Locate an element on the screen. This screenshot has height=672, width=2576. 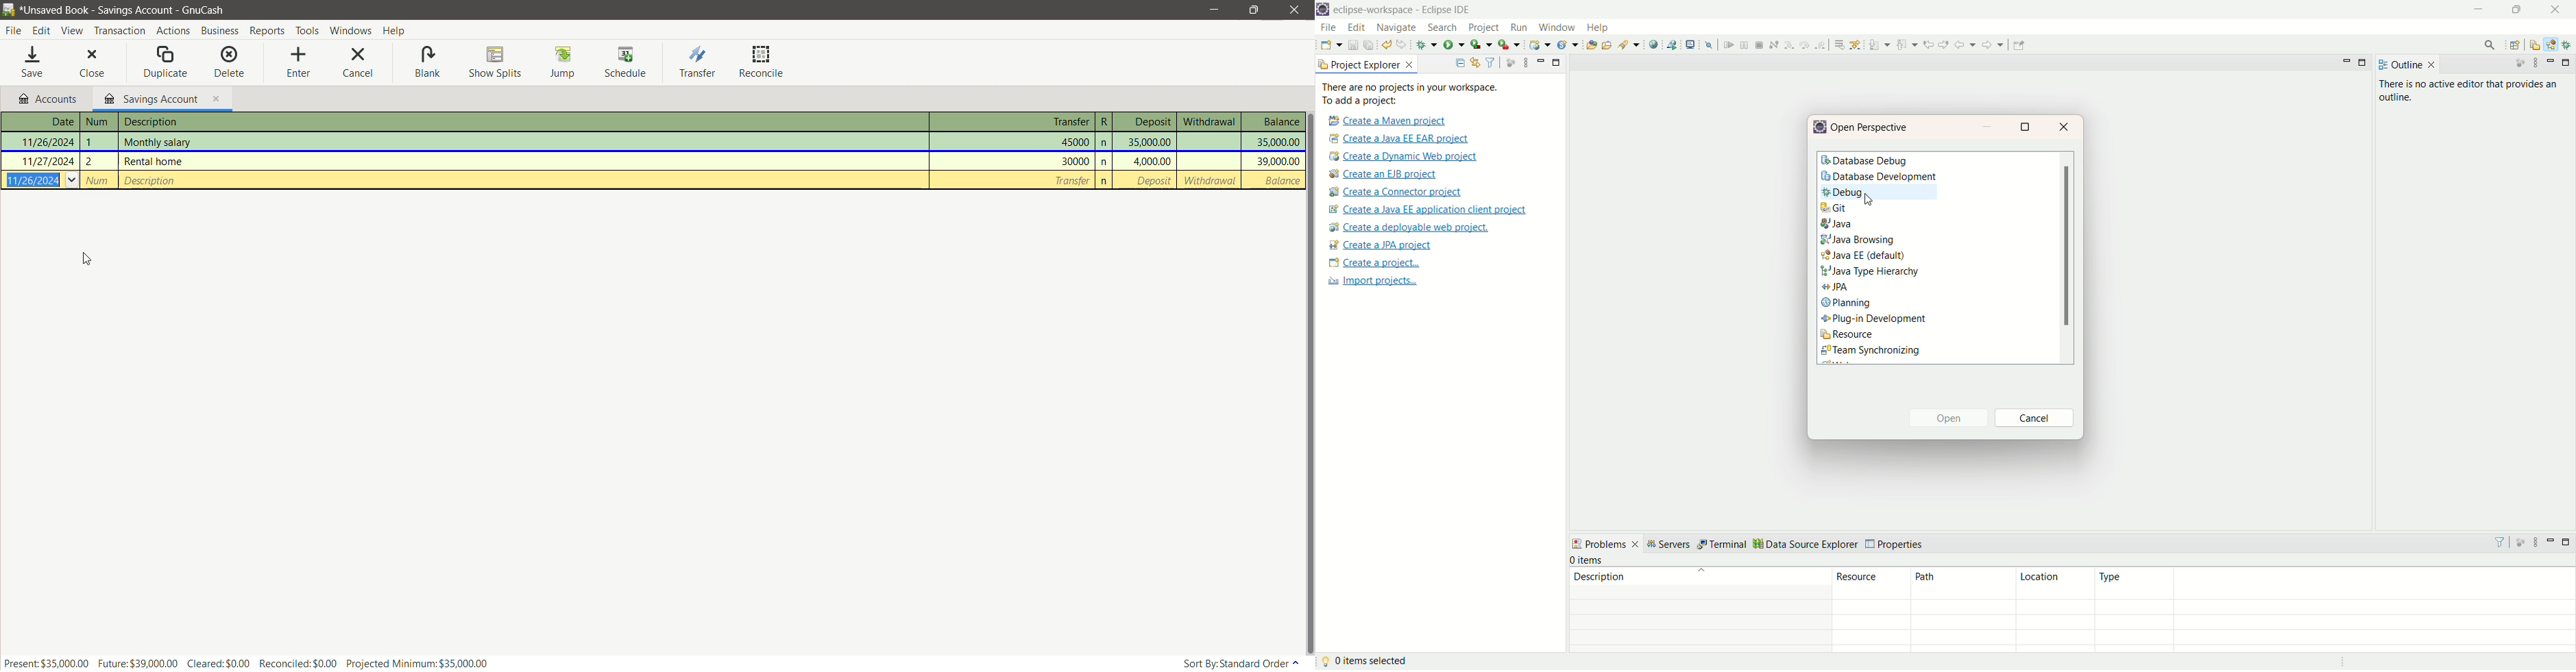
Date is located at coordinates (41, 122).